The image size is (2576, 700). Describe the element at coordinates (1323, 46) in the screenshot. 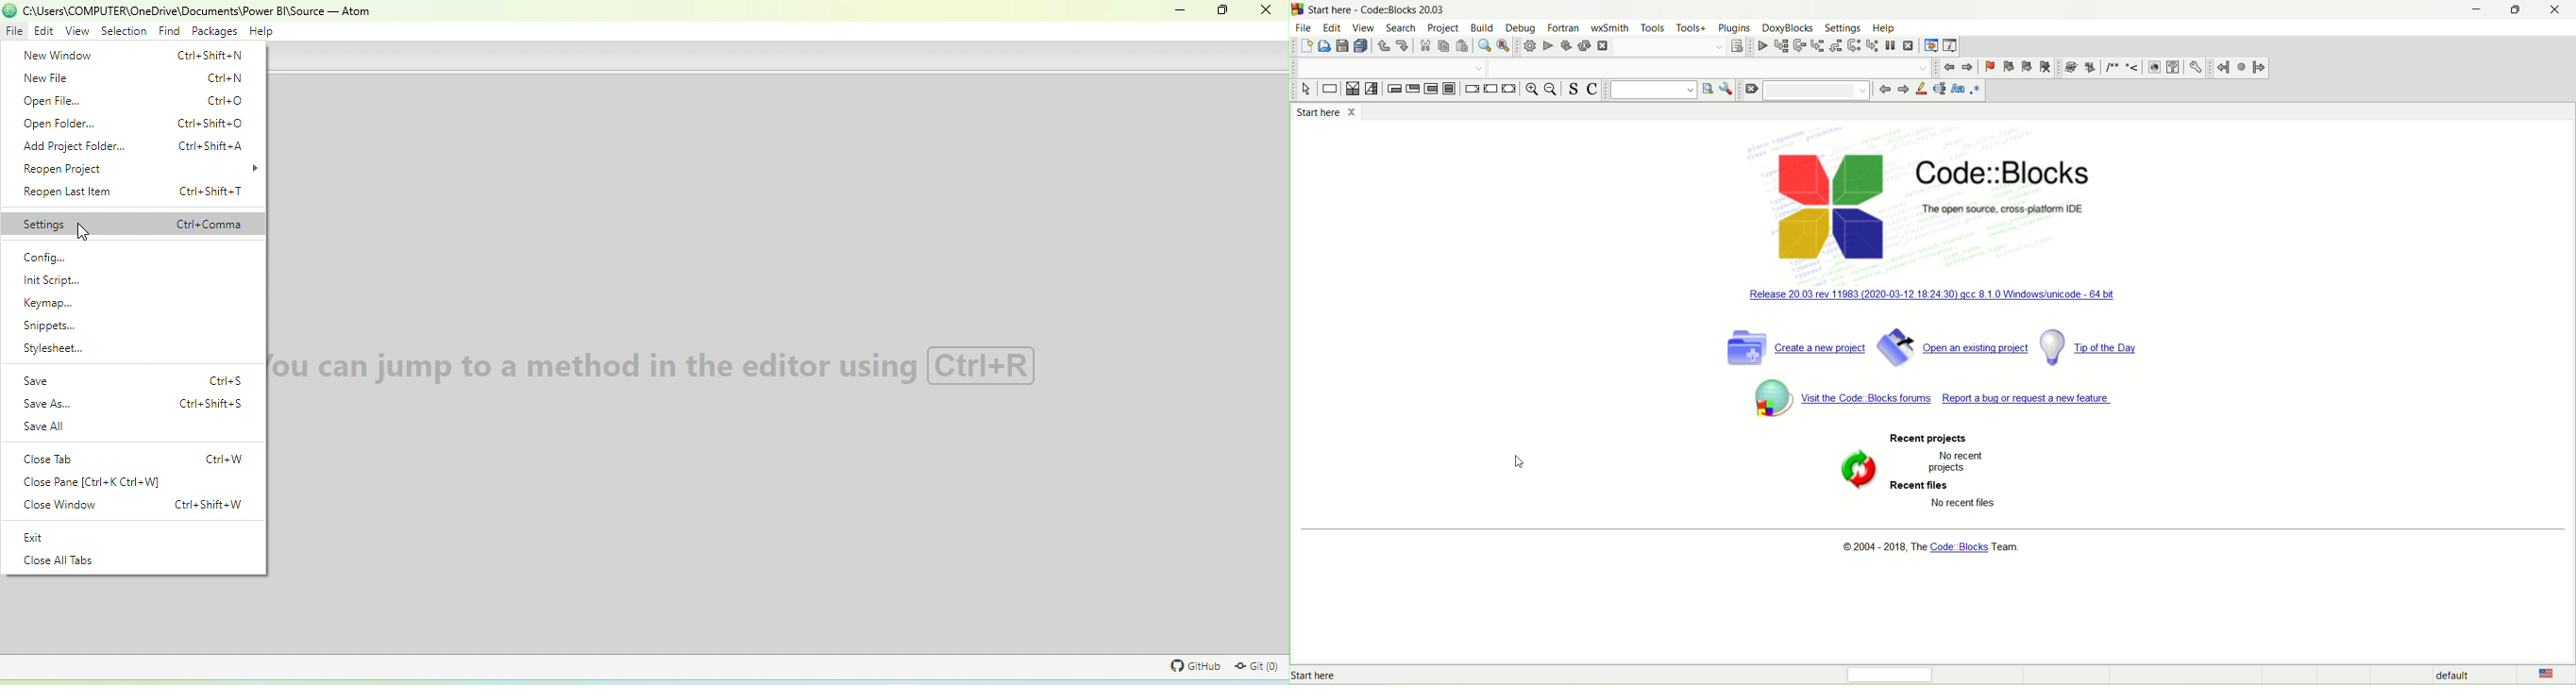

I see `open` at that location.